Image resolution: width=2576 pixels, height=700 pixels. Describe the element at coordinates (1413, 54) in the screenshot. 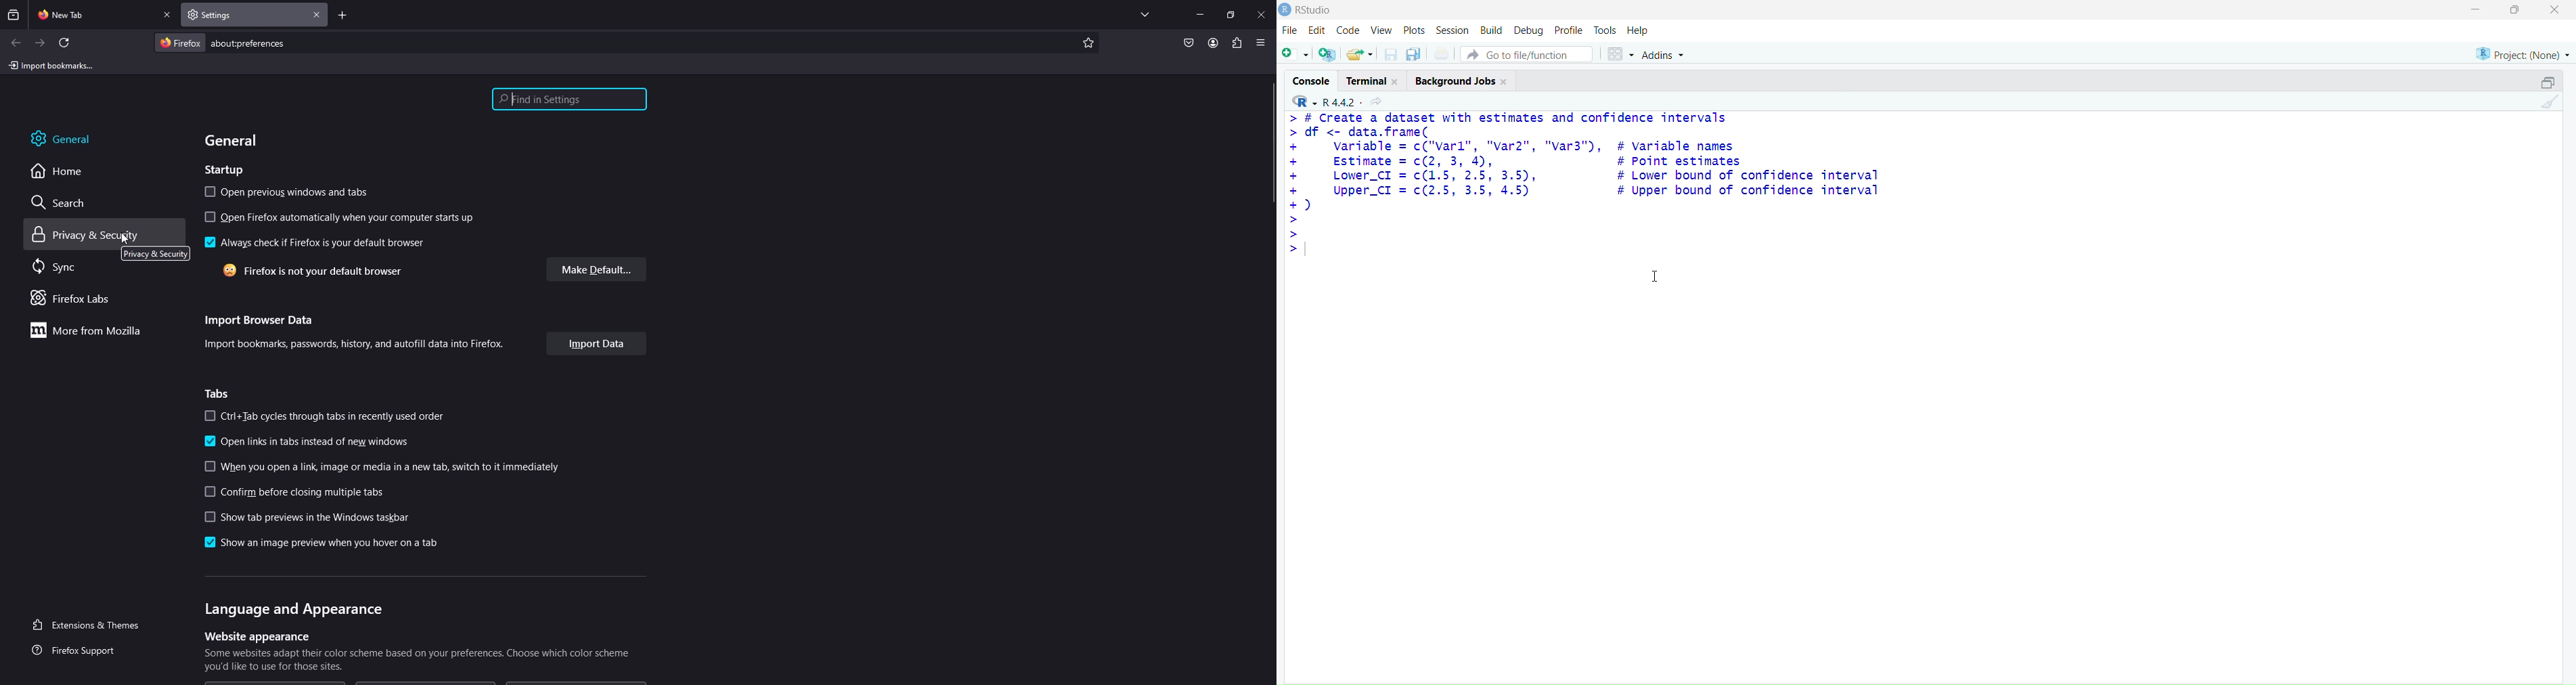

I see `save all open document` at that location.